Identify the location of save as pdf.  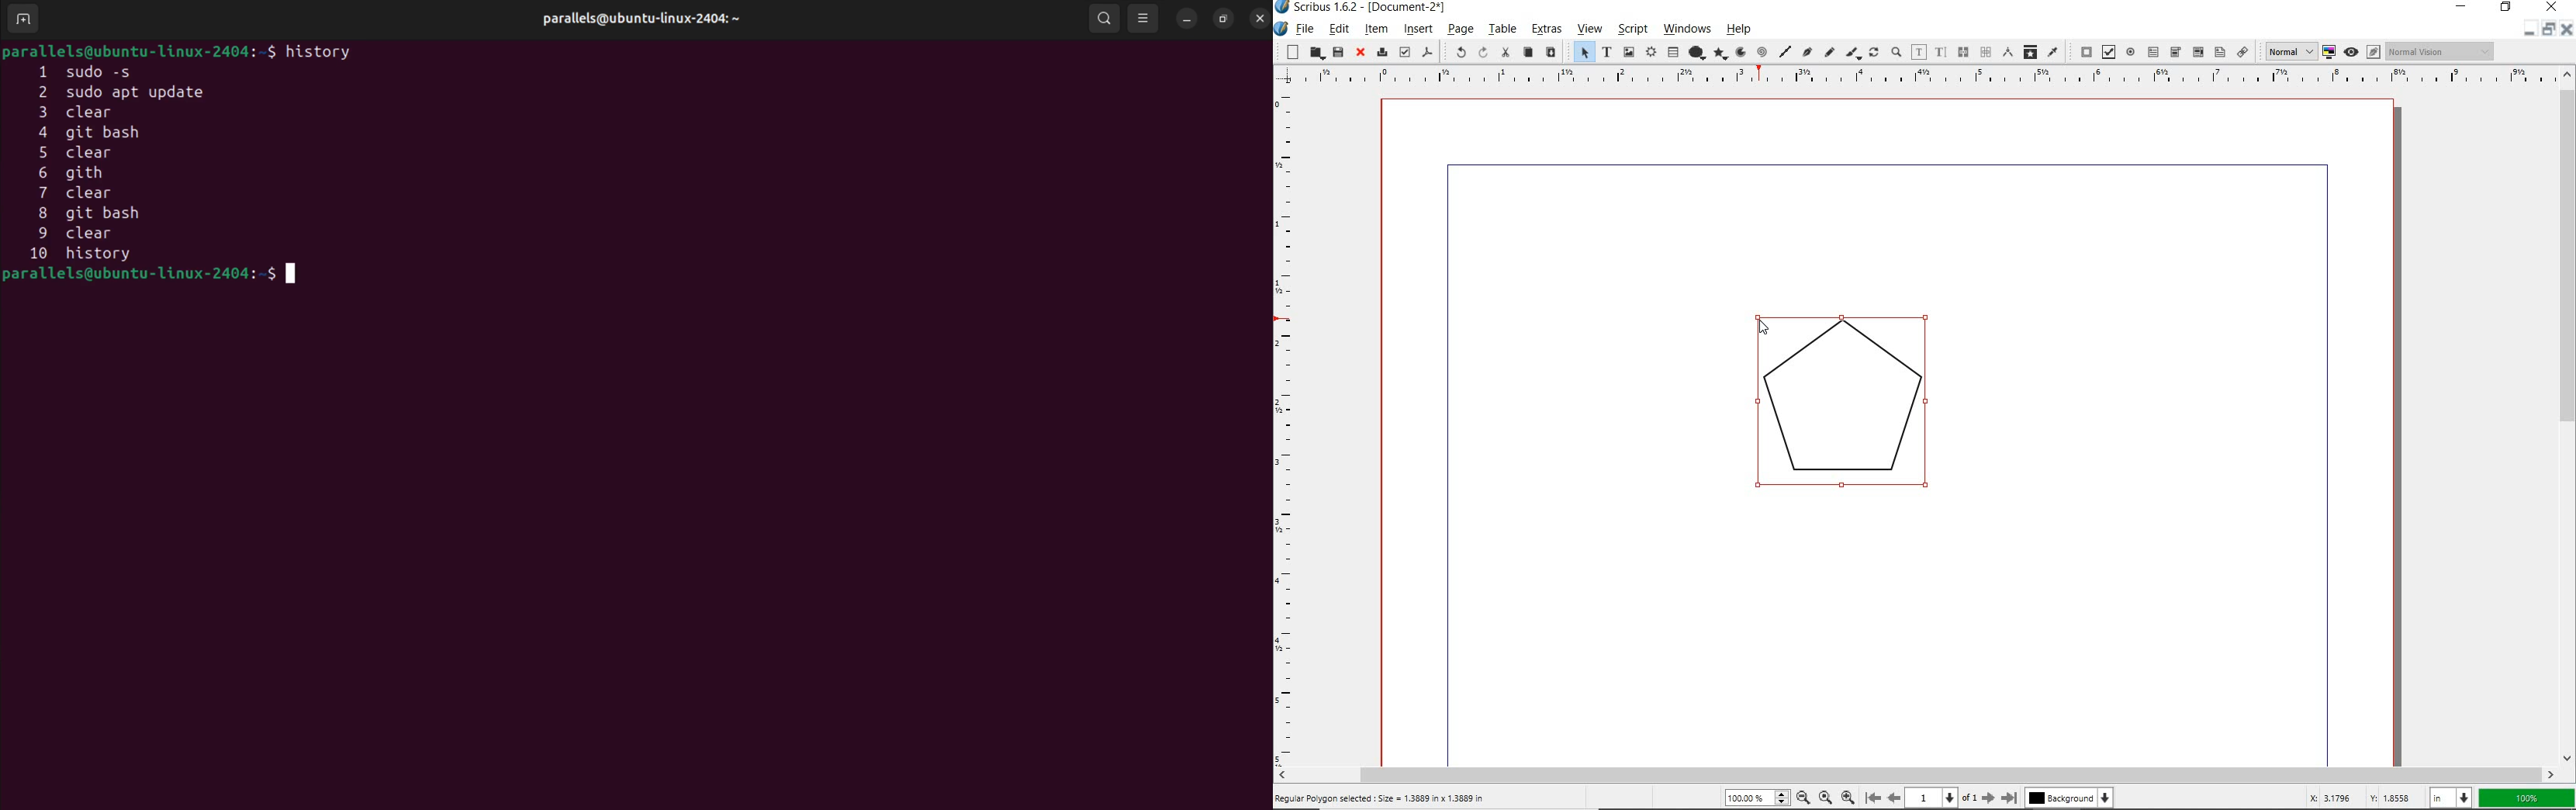
(1428, 51).